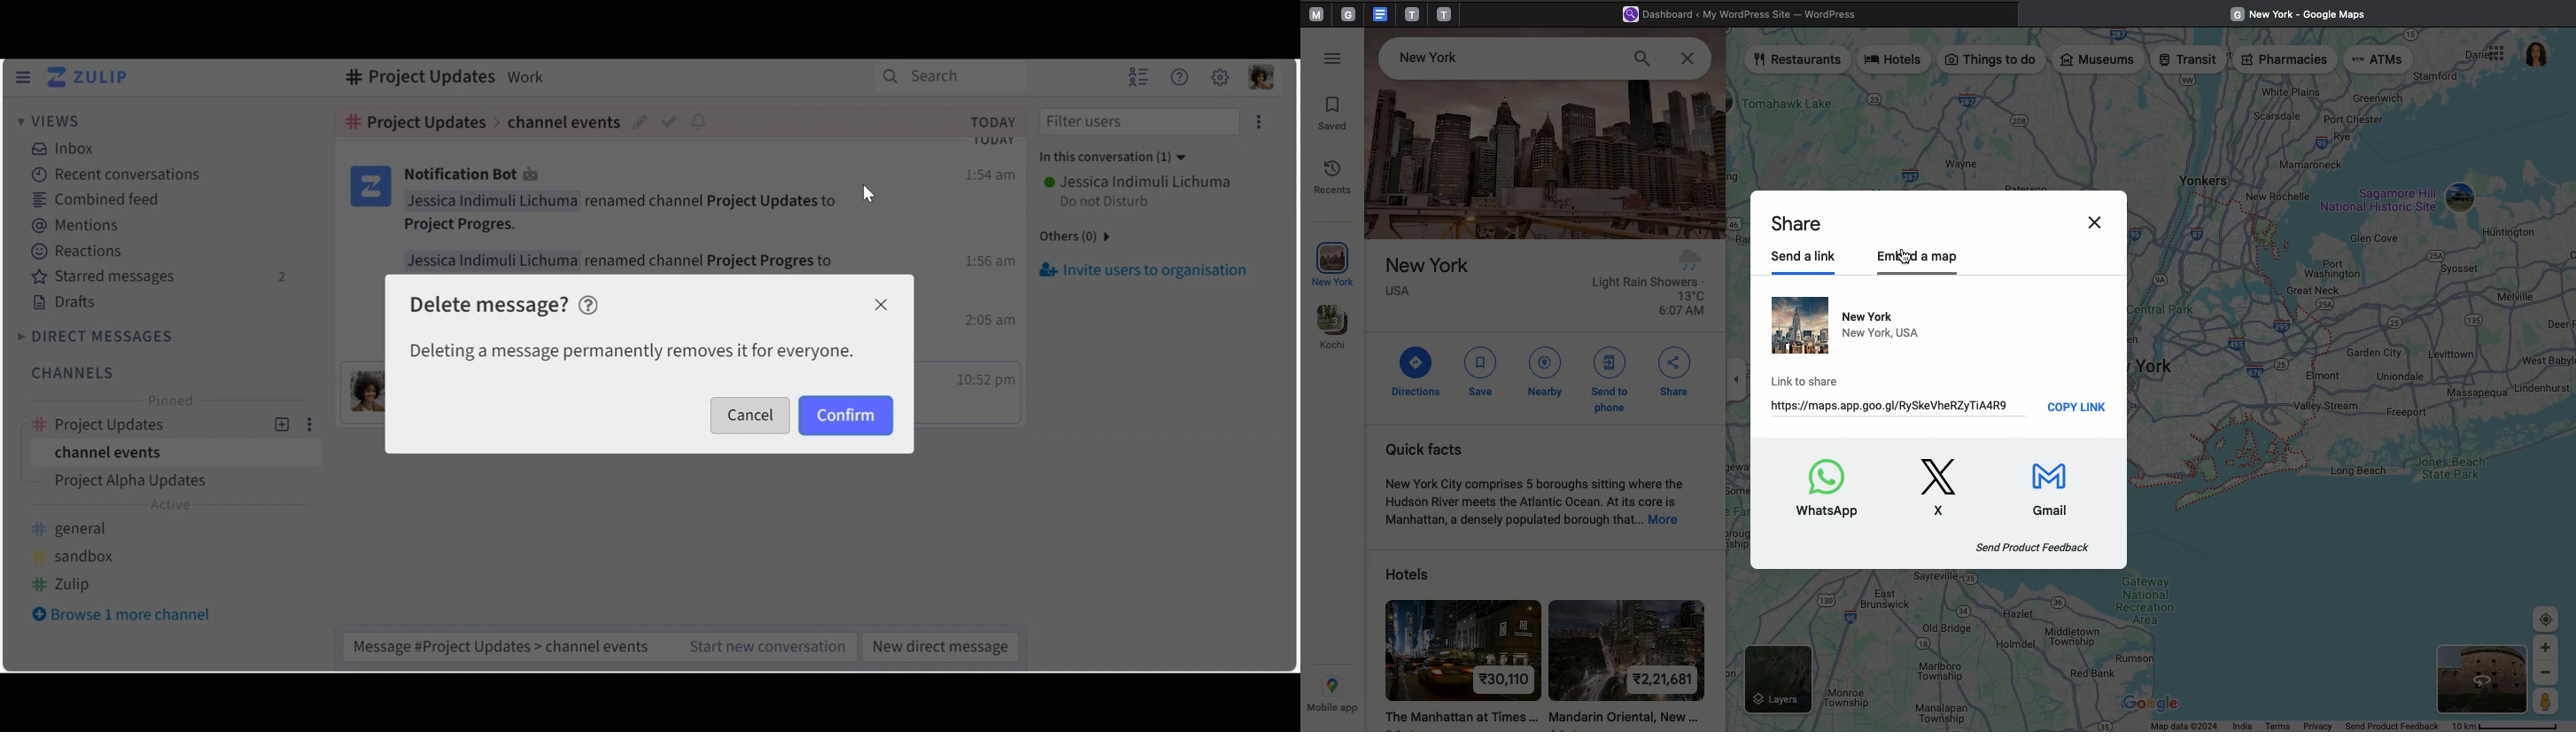 Image resolution: width=2576 pixels, height=756 pixels. Describe the element at coordinates (1379, 13) in the screenshot. I see `google doc` at that location.